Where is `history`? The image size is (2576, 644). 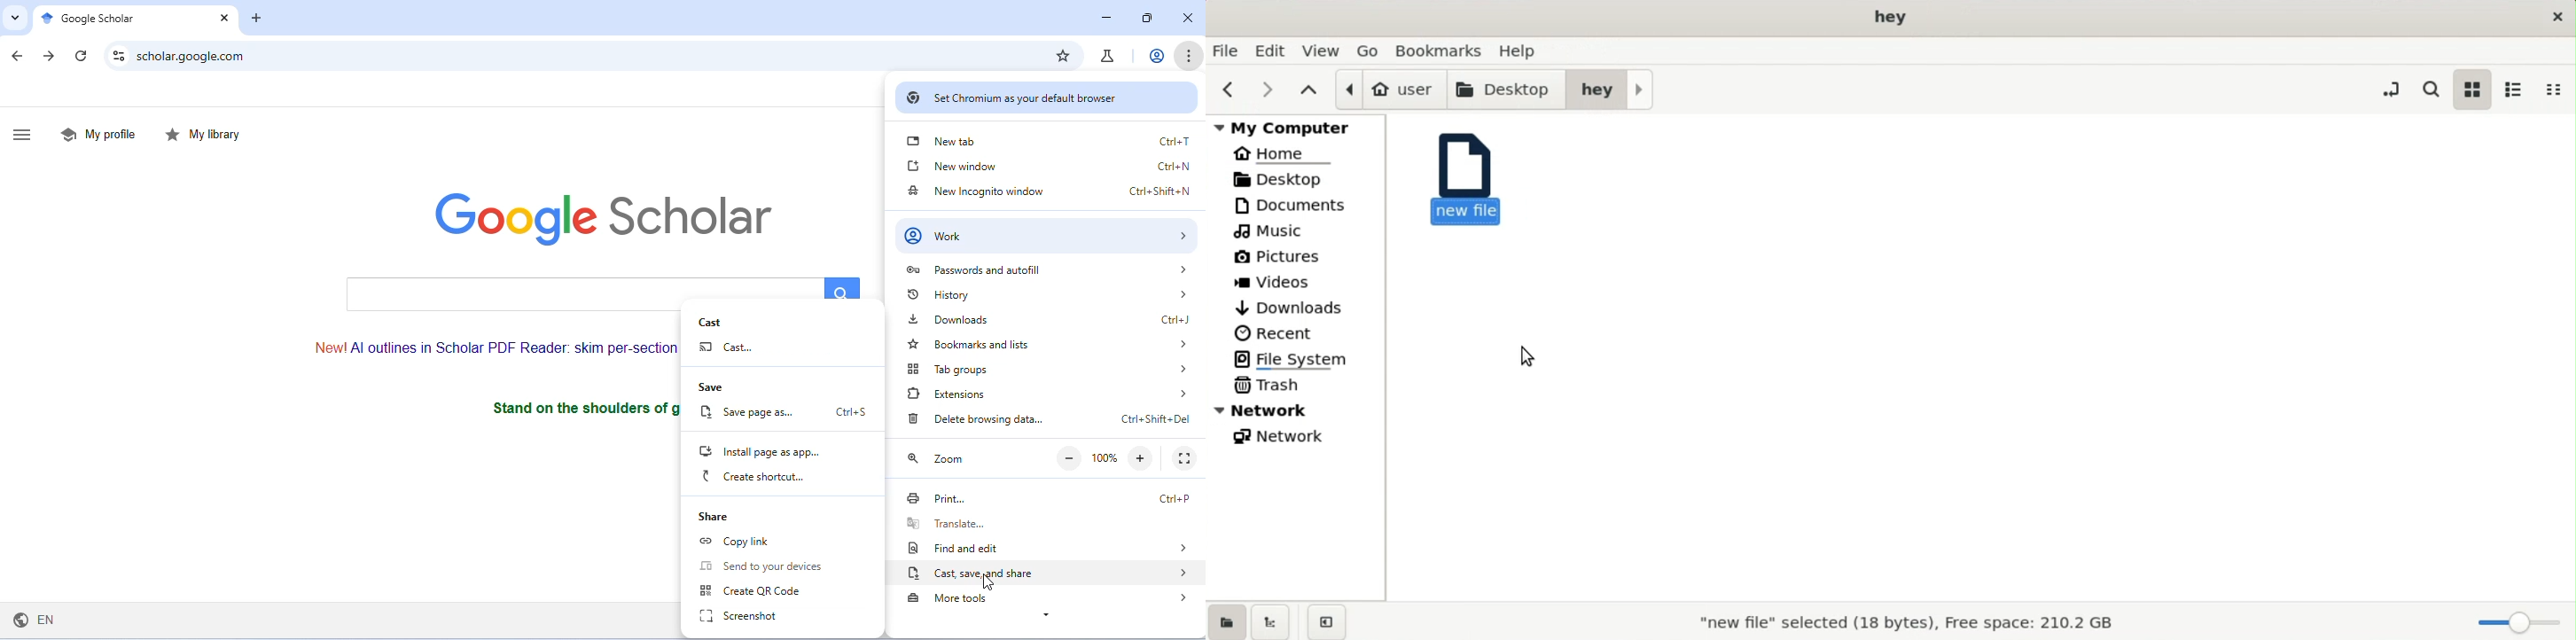
history is located at coordinates (1050, 296).